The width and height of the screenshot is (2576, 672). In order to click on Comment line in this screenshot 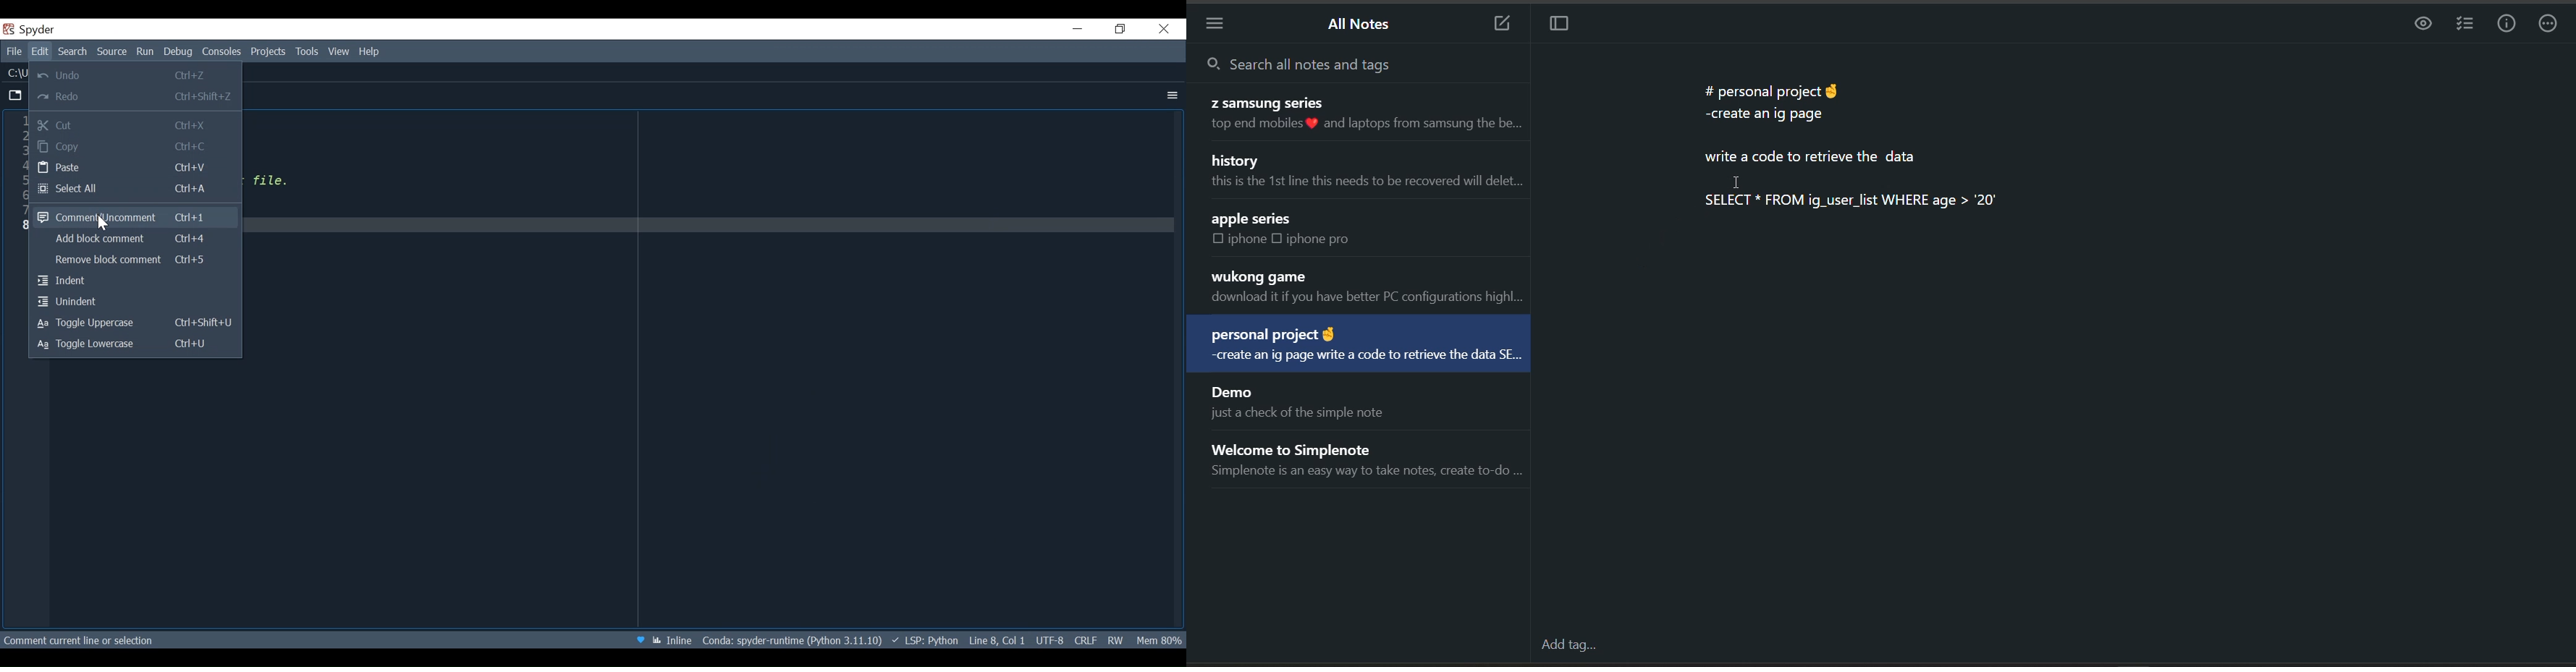, I will do `click(147, 636)`.